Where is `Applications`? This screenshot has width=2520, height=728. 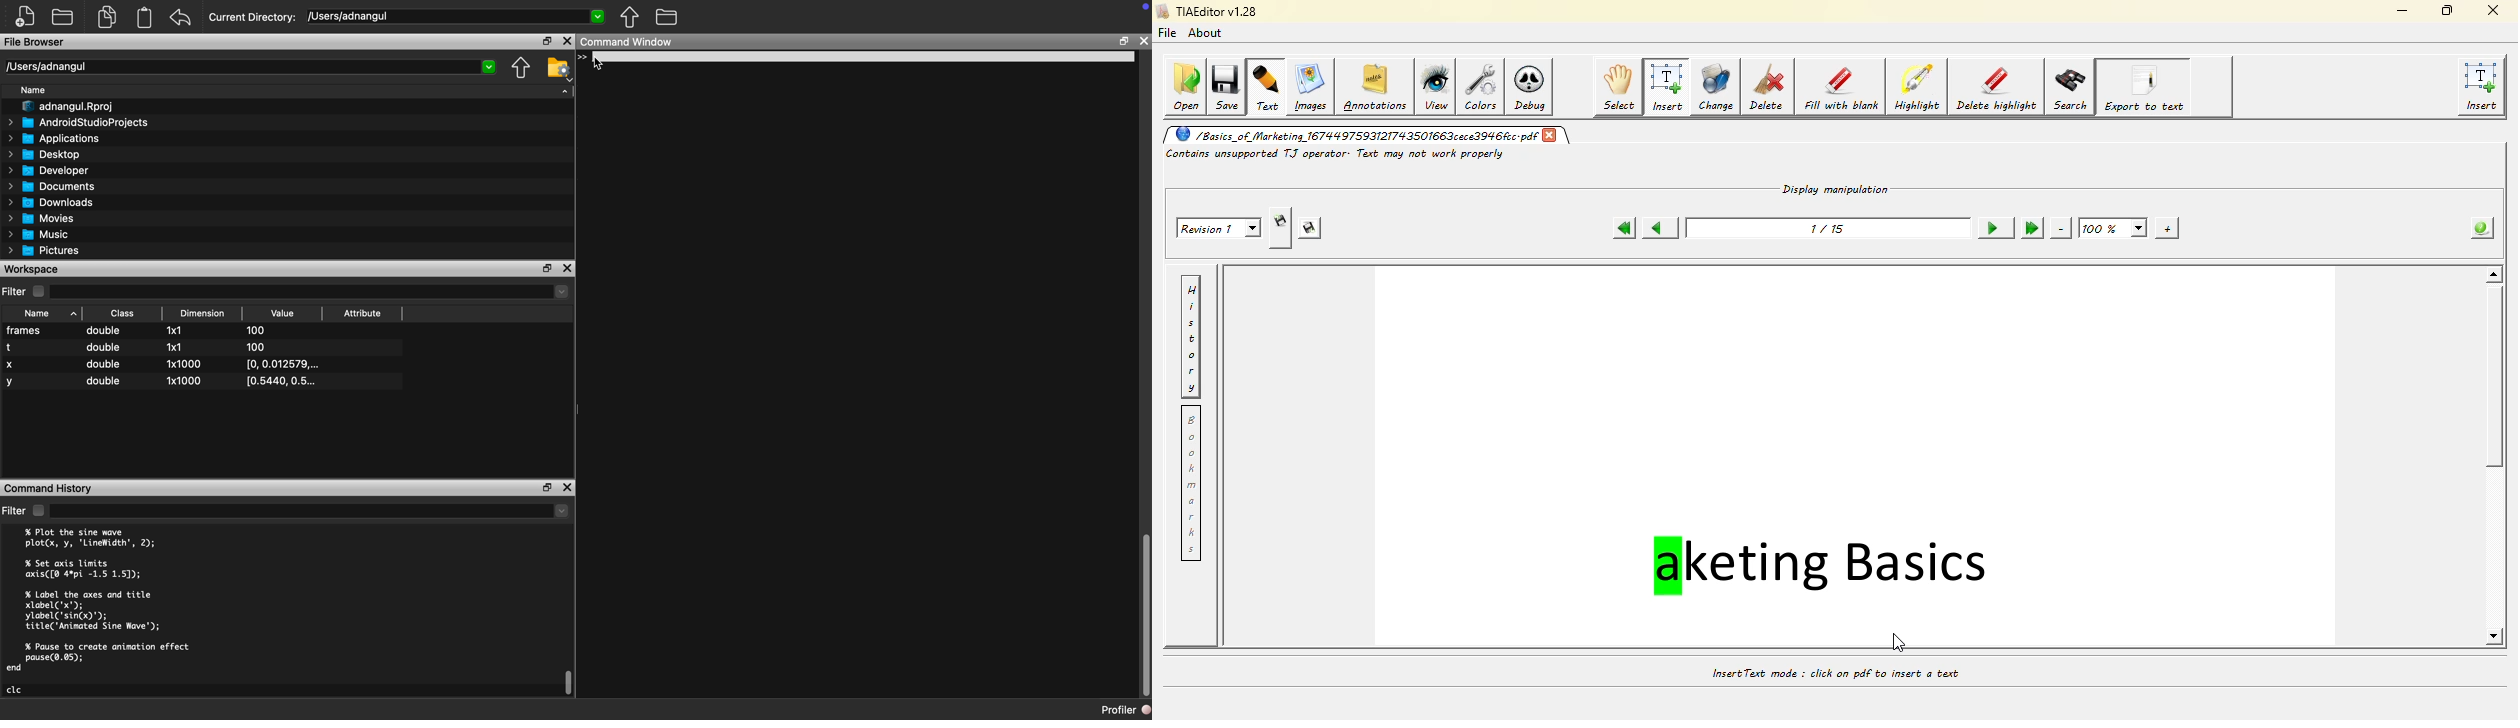 Applications is located at coordinates (56, 140).